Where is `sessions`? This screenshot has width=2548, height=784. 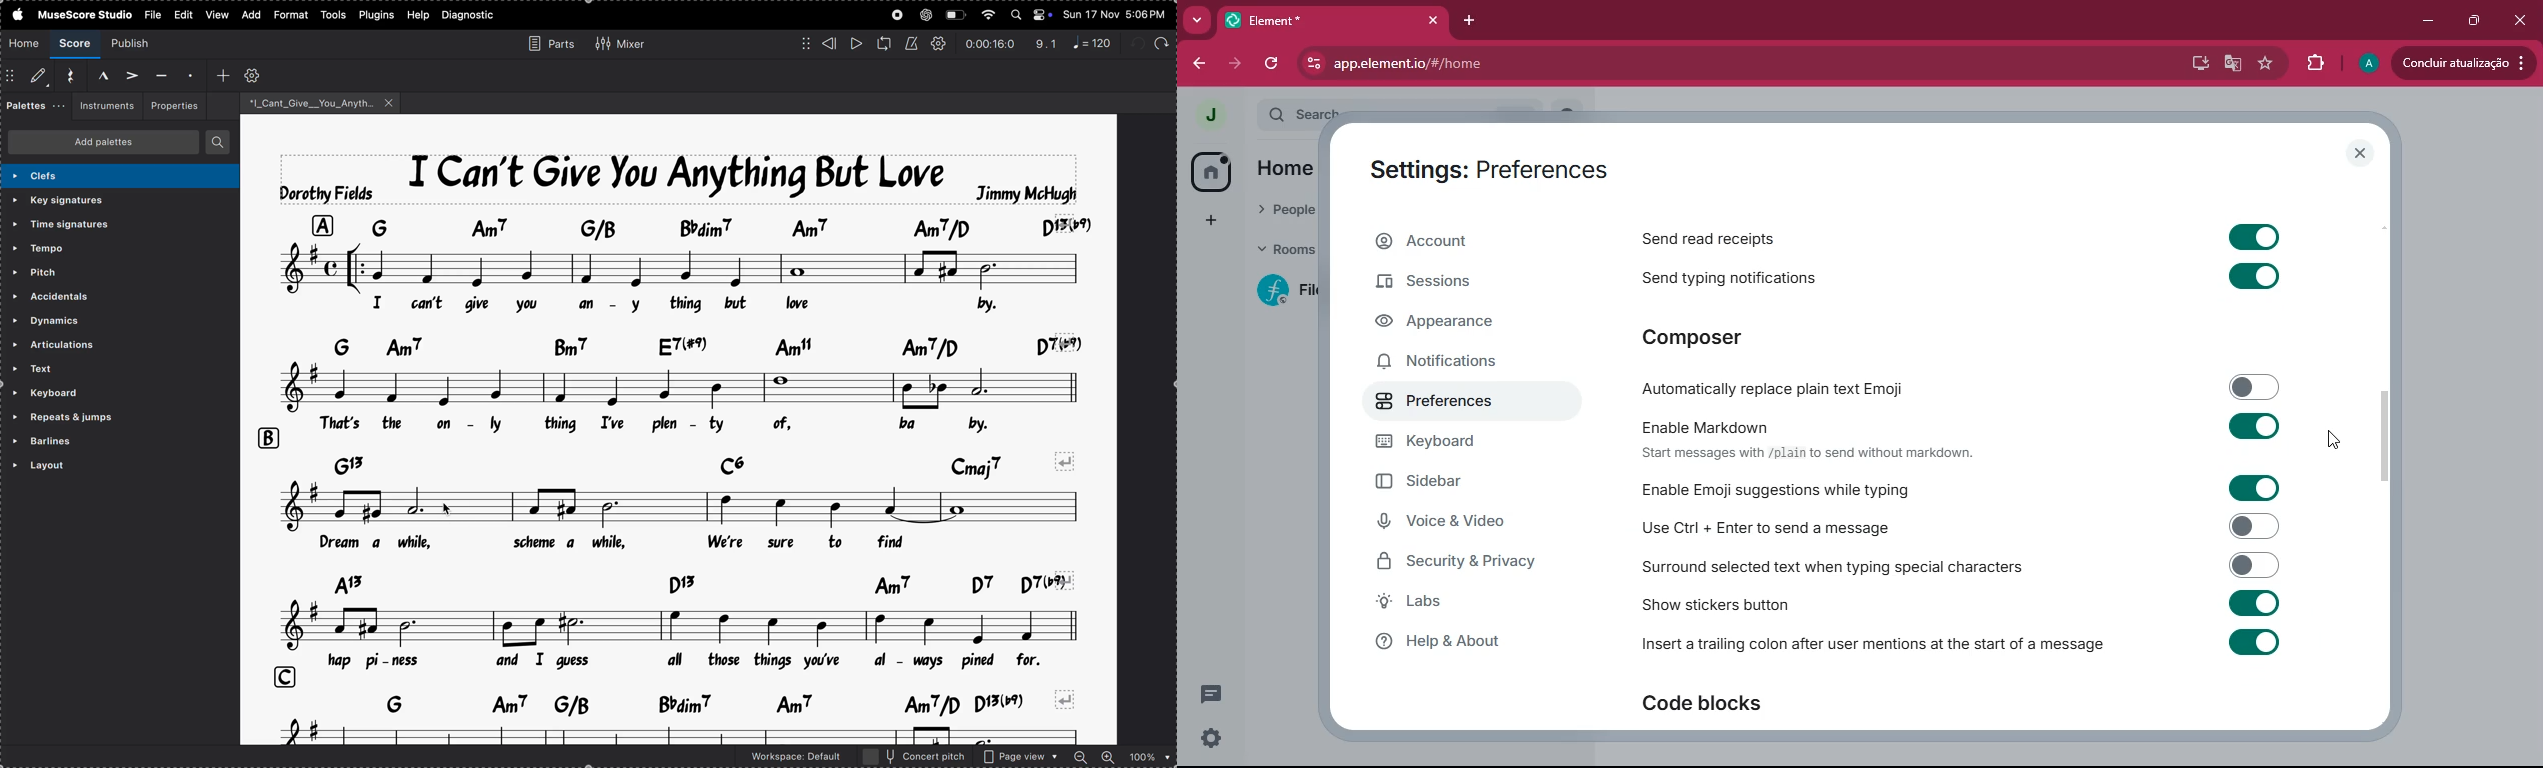
sessions is located at coordinates (1460, 284).